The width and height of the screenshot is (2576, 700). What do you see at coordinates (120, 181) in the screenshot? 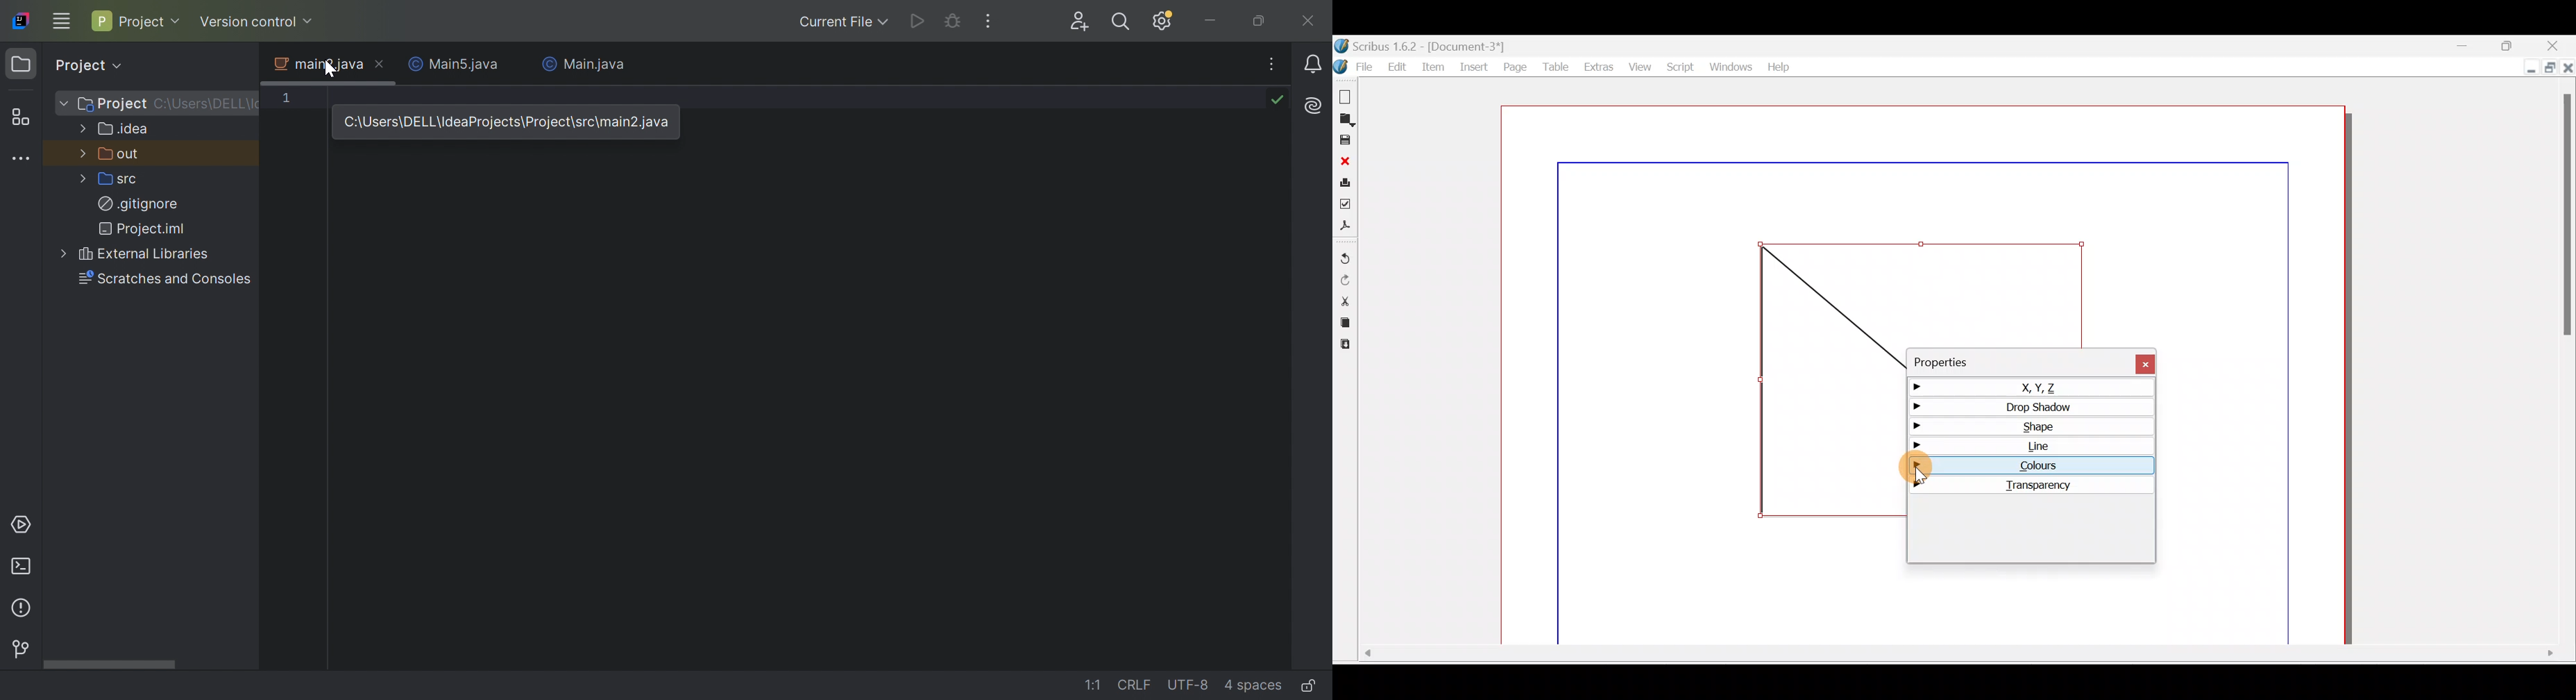
I see `src` at bounding box center [120, 181].